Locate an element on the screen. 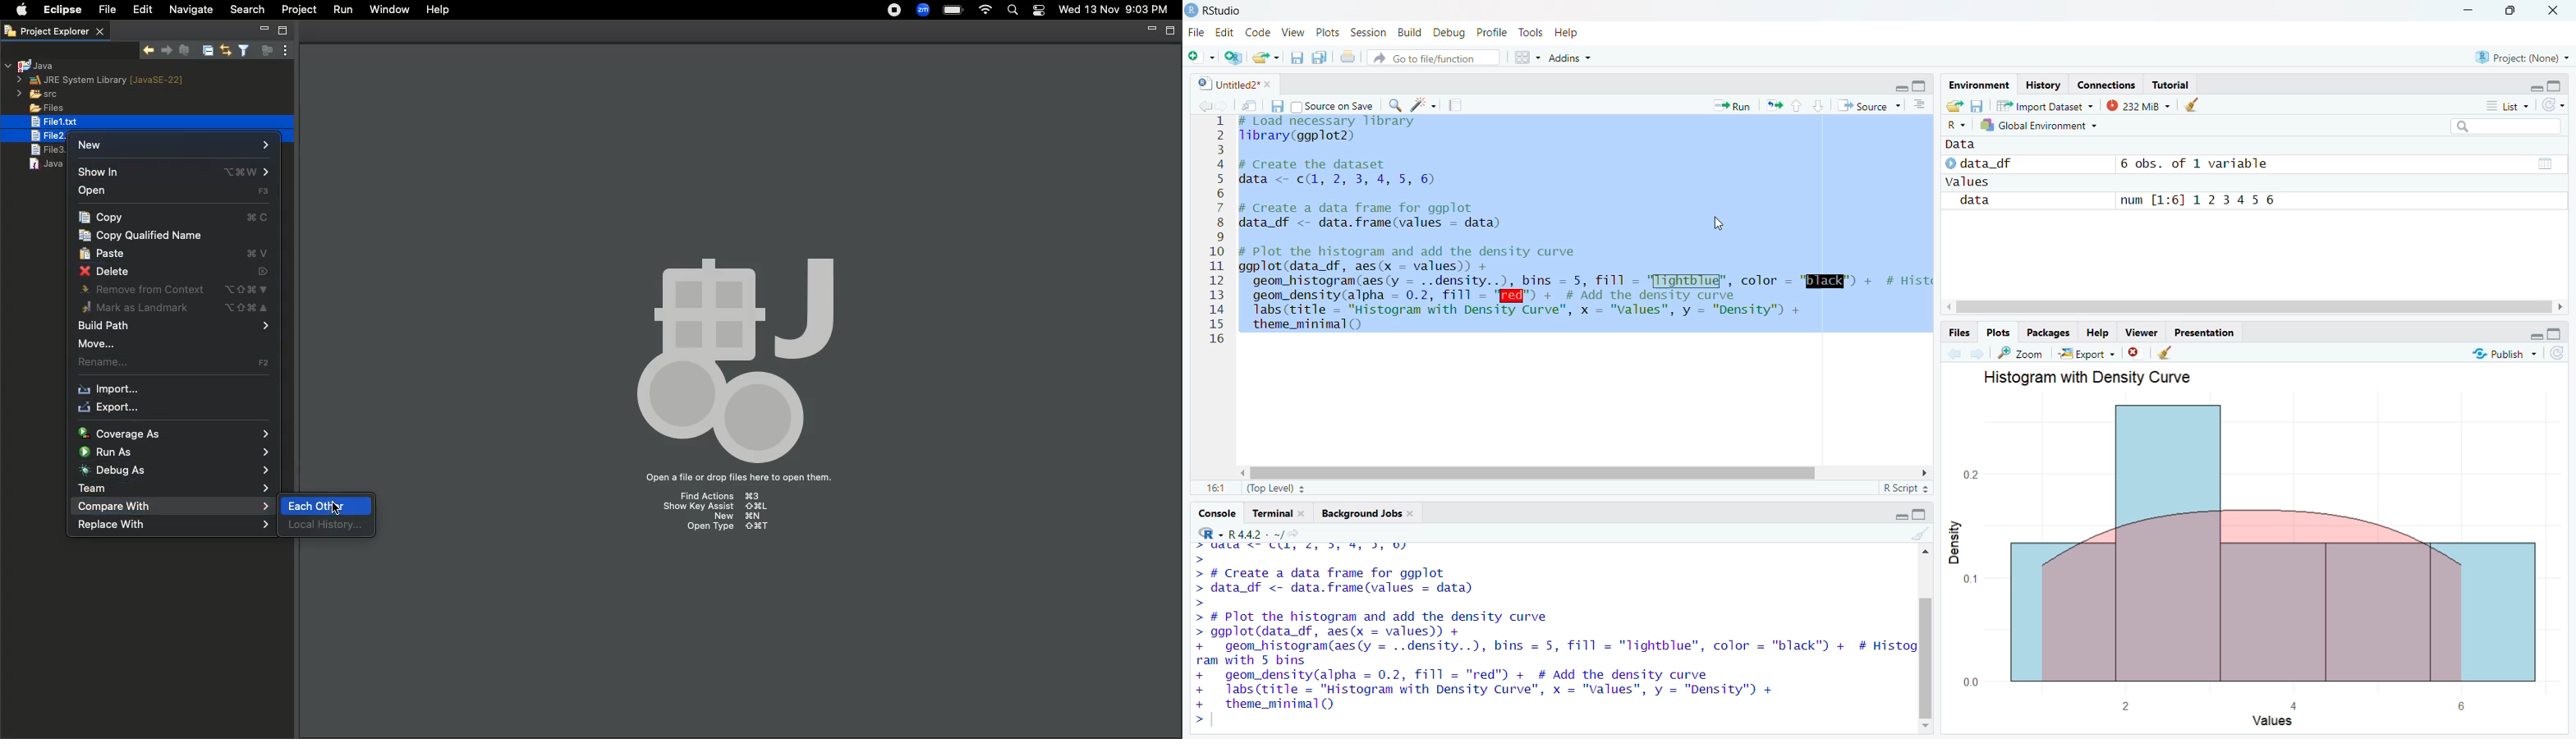 The width and height of the screenshot is (2576, 756). refresh the list of objects in the environment is located at coordinates (2555, 105).